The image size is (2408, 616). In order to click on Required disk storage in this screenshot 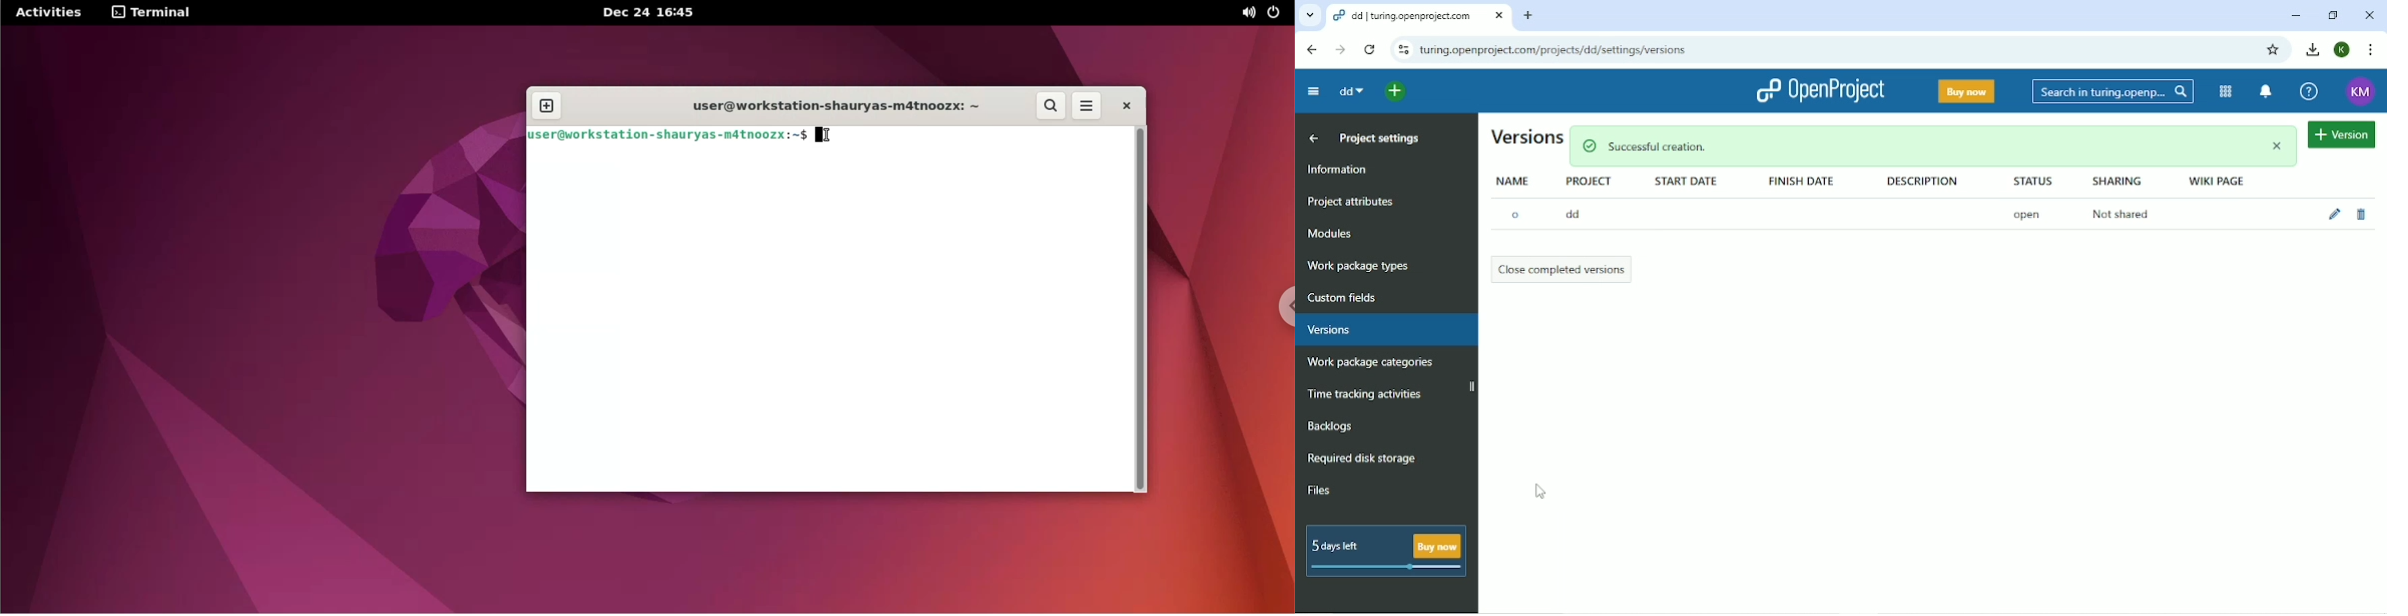, I will do `click(1362, 459)`.